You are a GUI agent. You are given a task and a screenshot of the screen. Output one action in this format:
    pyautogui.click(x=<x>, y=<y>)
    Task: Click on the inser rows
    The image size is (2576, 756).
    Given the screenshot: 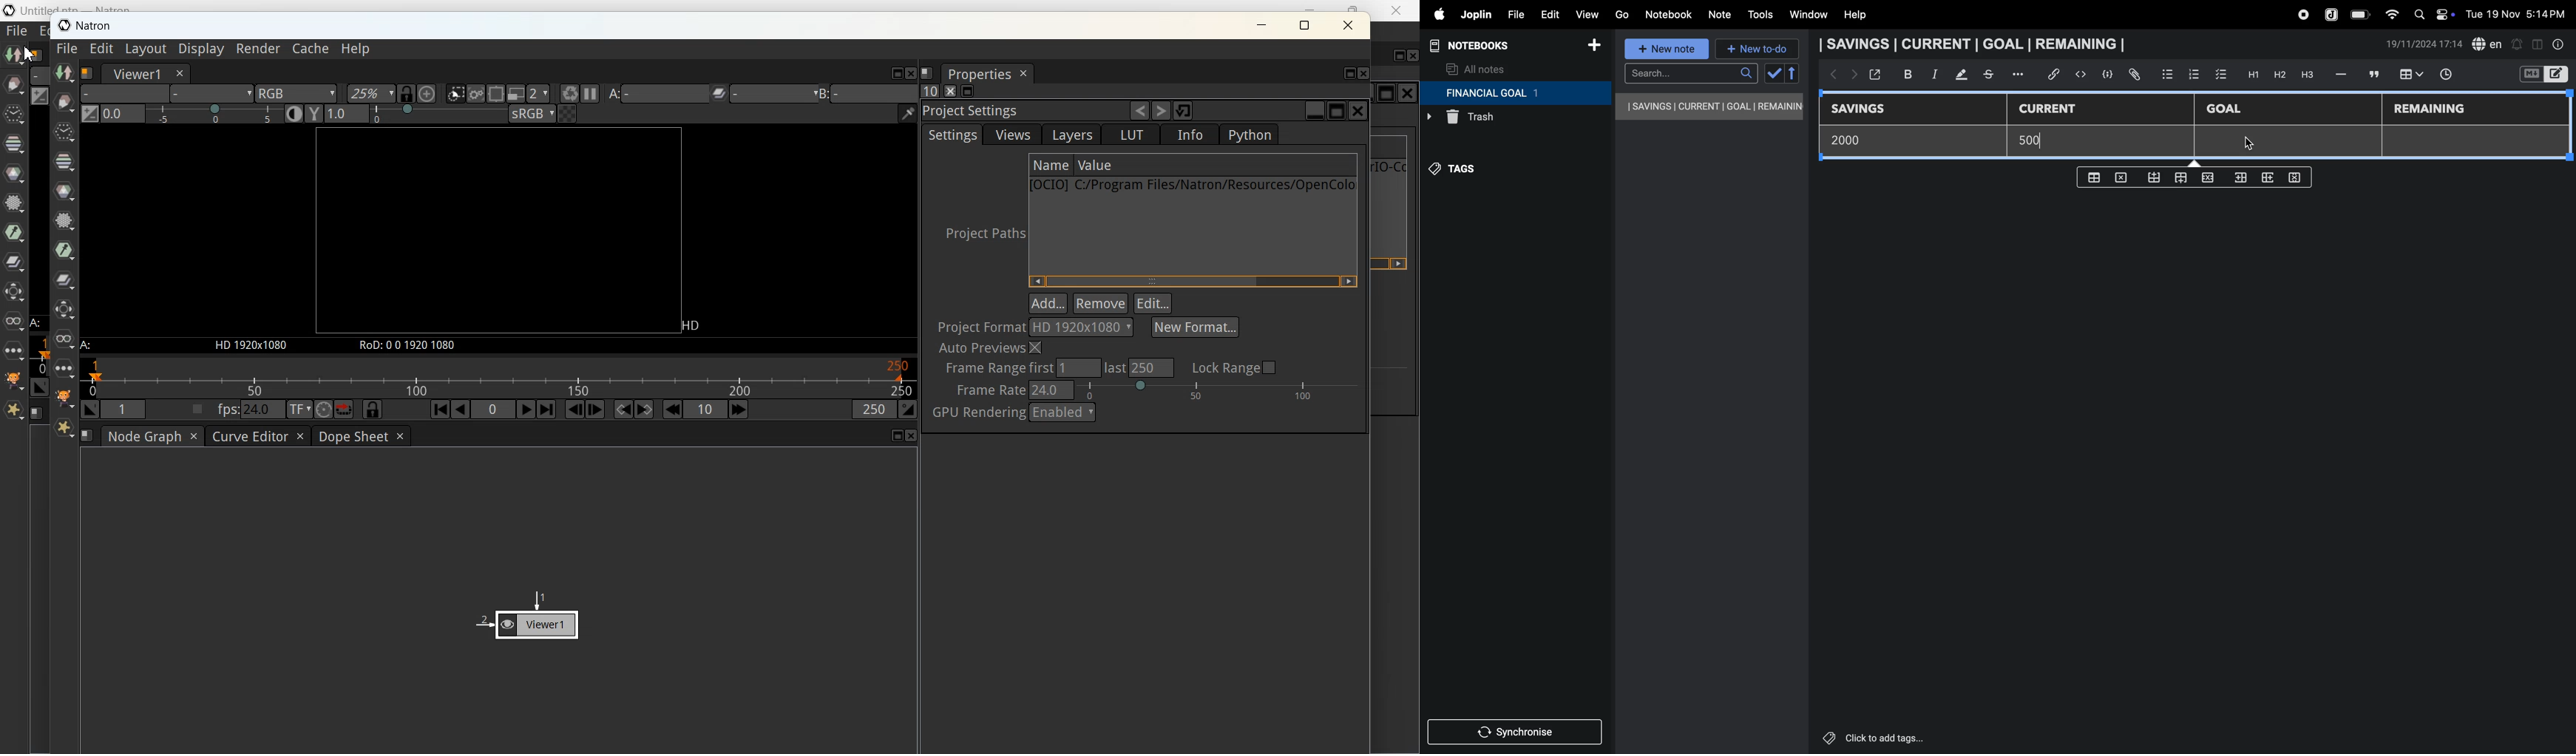 What is the action you would take?
    pyautogui.click(x=2239, y=180)
    